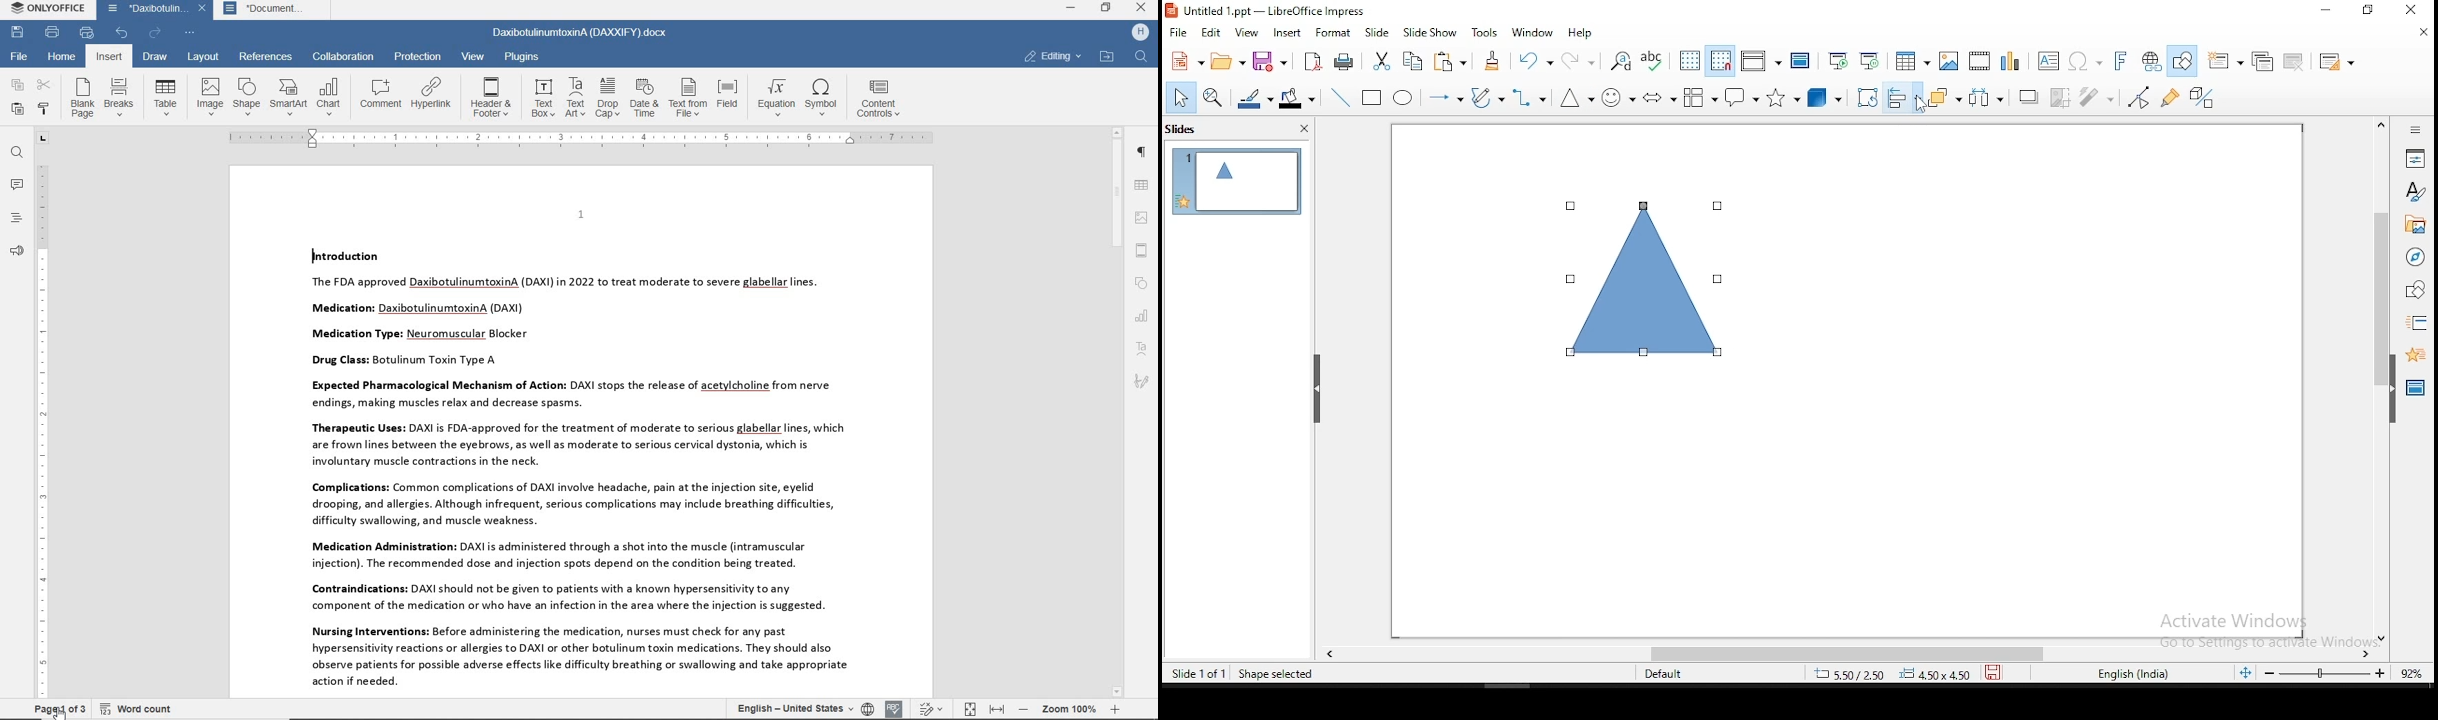  Describe the element at coordinates (1140, 33) in the screenshot. I see `hp` at that location.